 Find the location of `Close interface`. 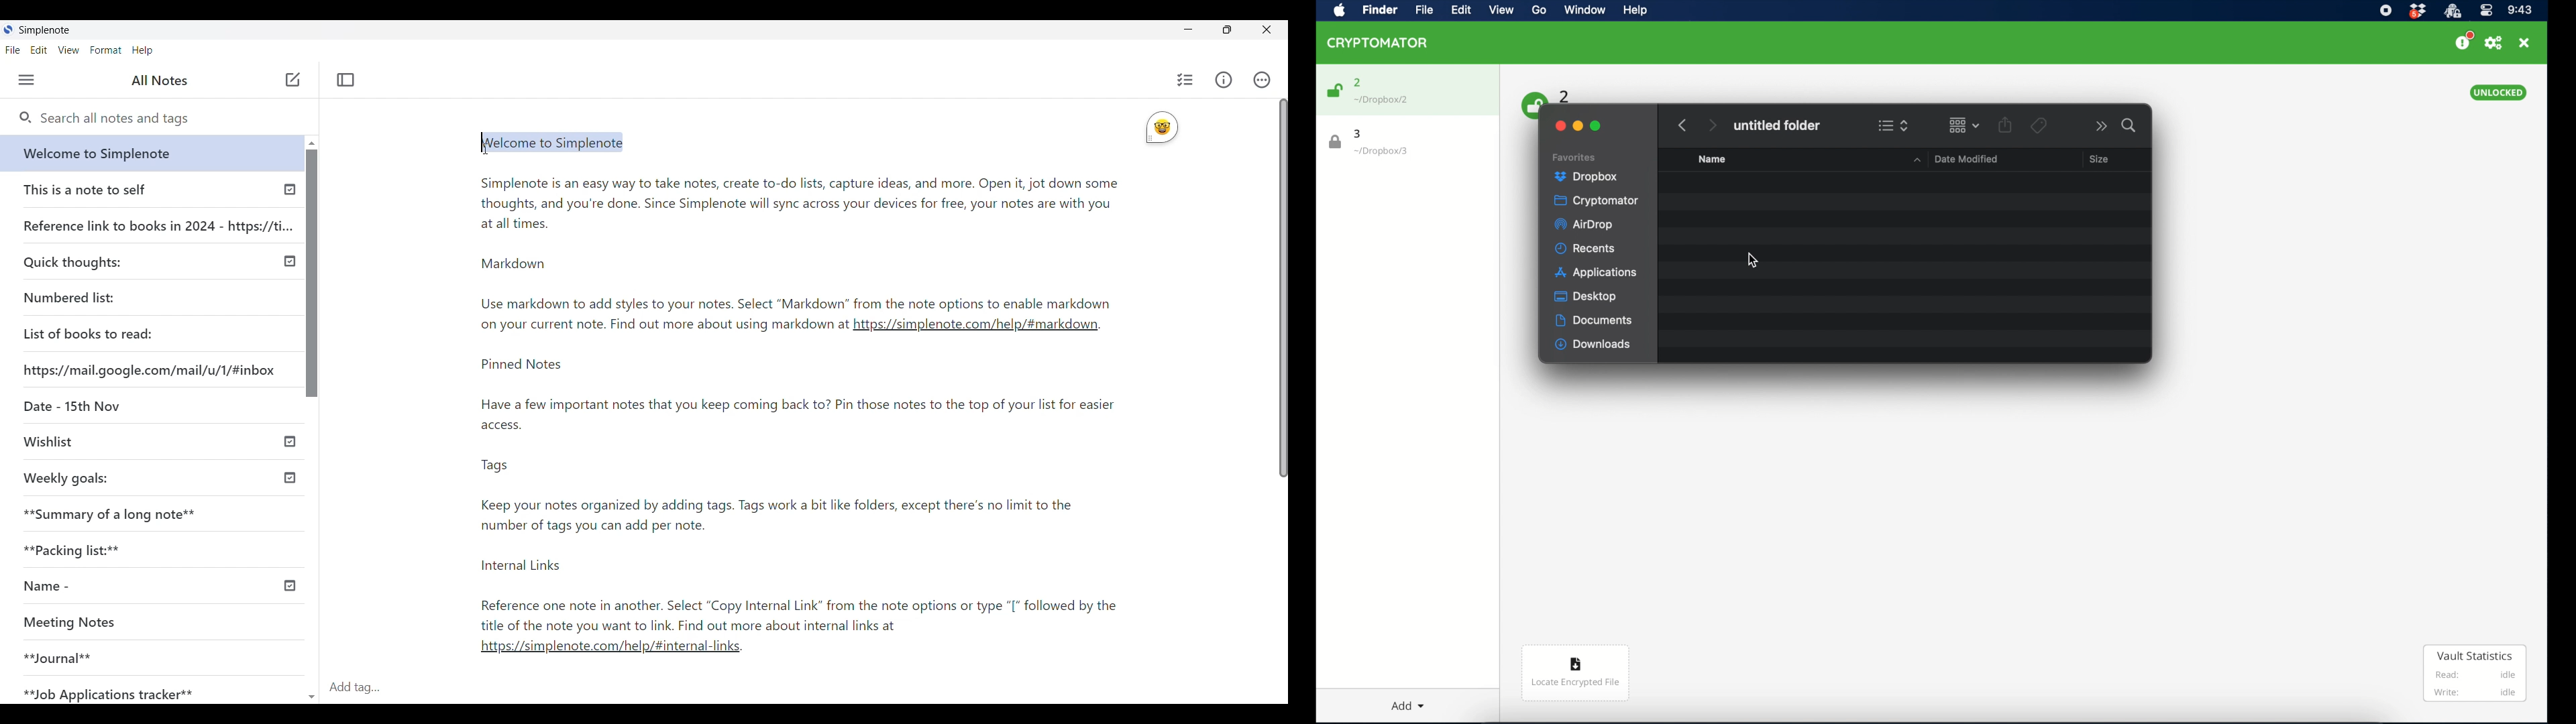

Close interface is located at coordinates (1269, 29).